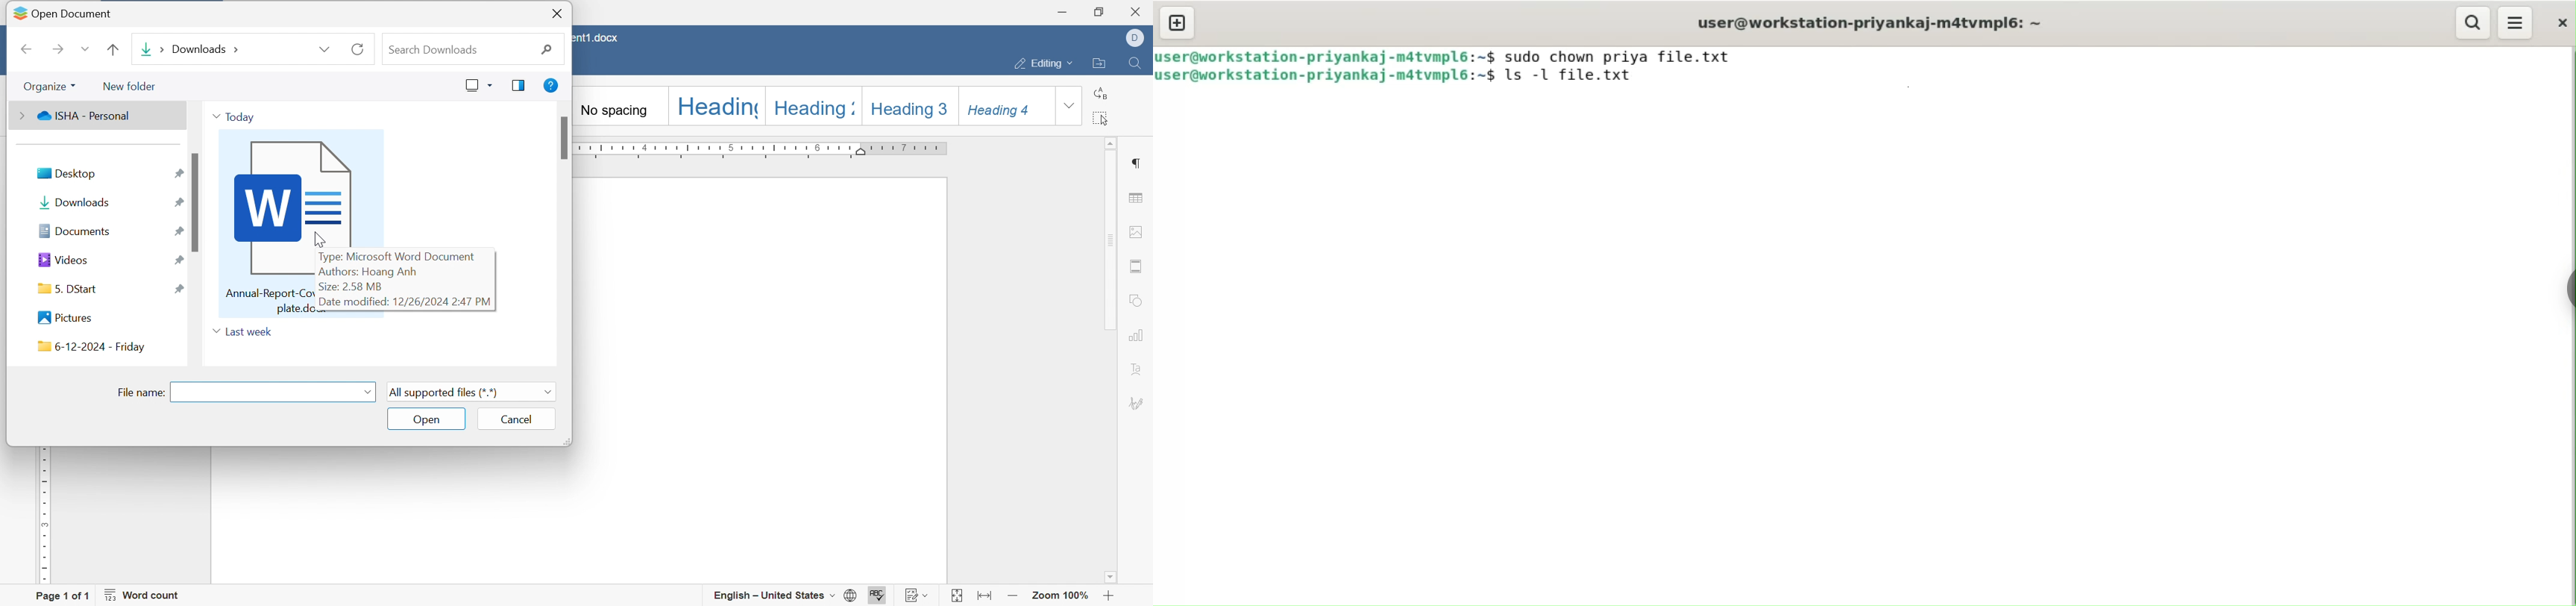  Describe the element at coordinates (1112, 143) in the screenshot. I see `scroll up` at that location.